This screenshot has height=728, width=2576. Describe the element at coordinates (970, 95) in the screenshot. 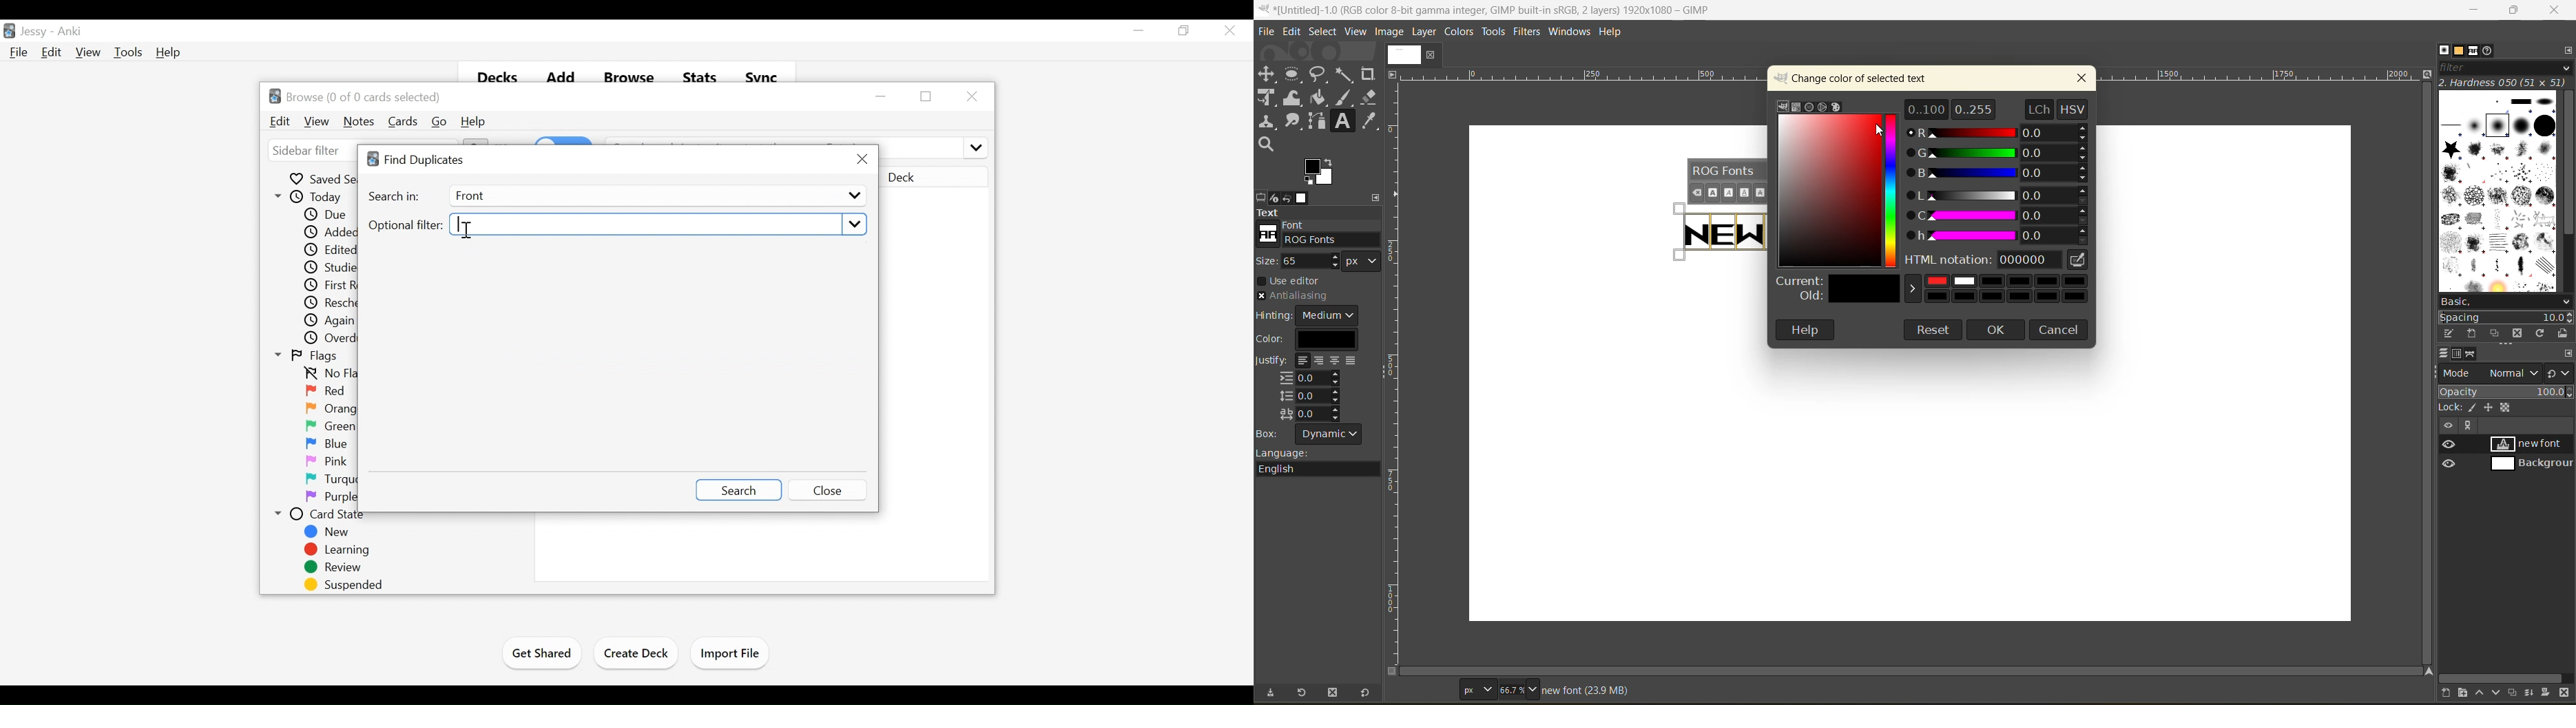

I see `Close` at that location.